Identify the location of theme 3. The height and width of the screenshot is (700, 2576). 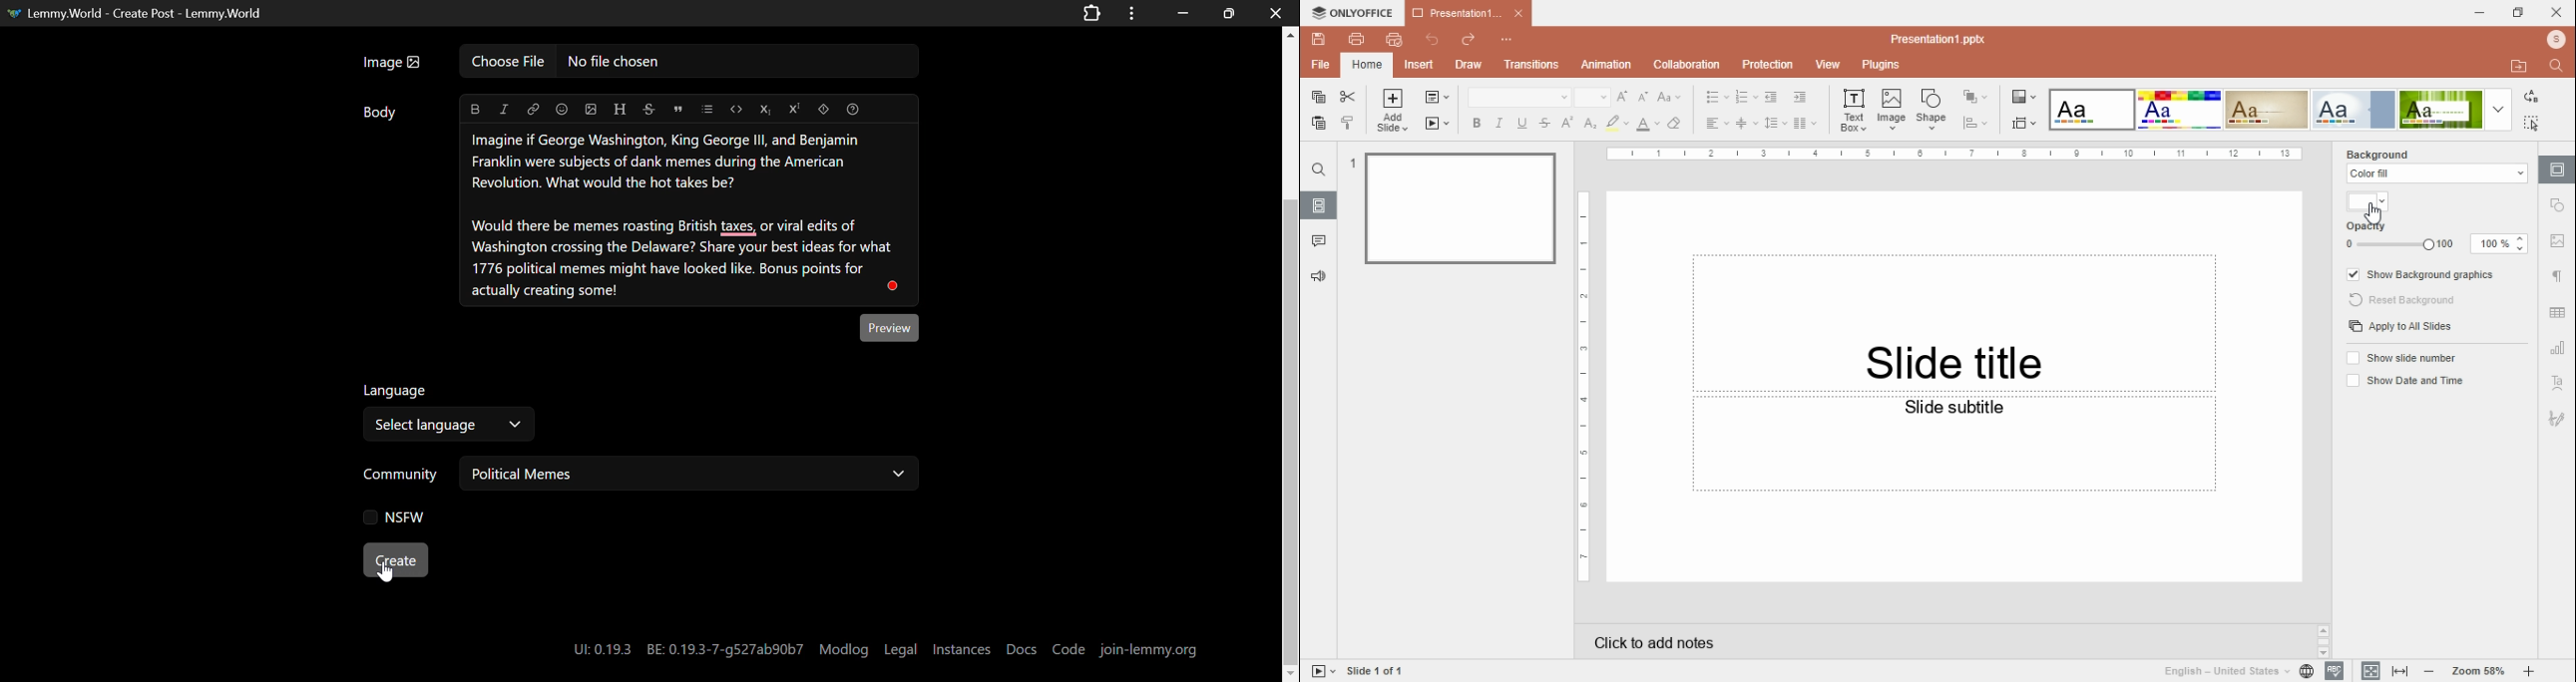
(2268, 110).